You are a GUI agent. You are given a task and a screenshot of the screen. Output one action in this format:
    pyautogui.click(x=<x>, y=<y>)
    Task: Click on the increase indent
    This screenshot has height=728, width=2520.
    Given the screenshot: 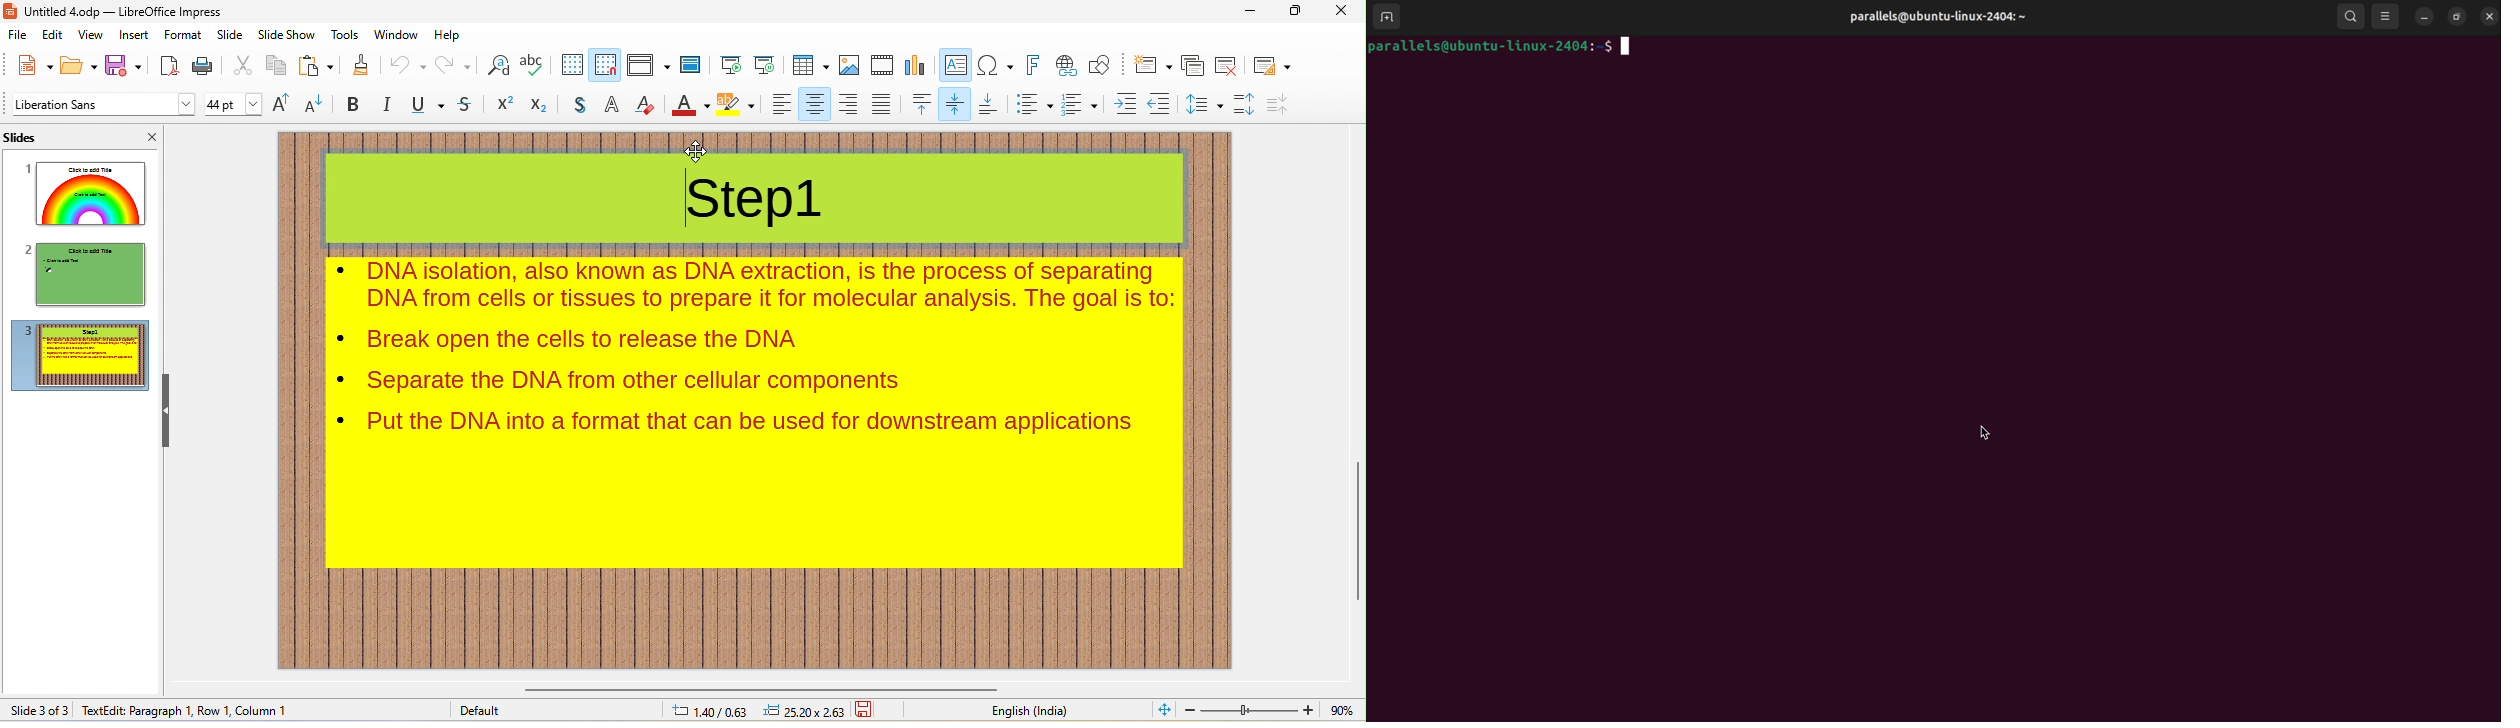 What is the action you would take?
    pyautogui.click(x=1126, y=103)
    